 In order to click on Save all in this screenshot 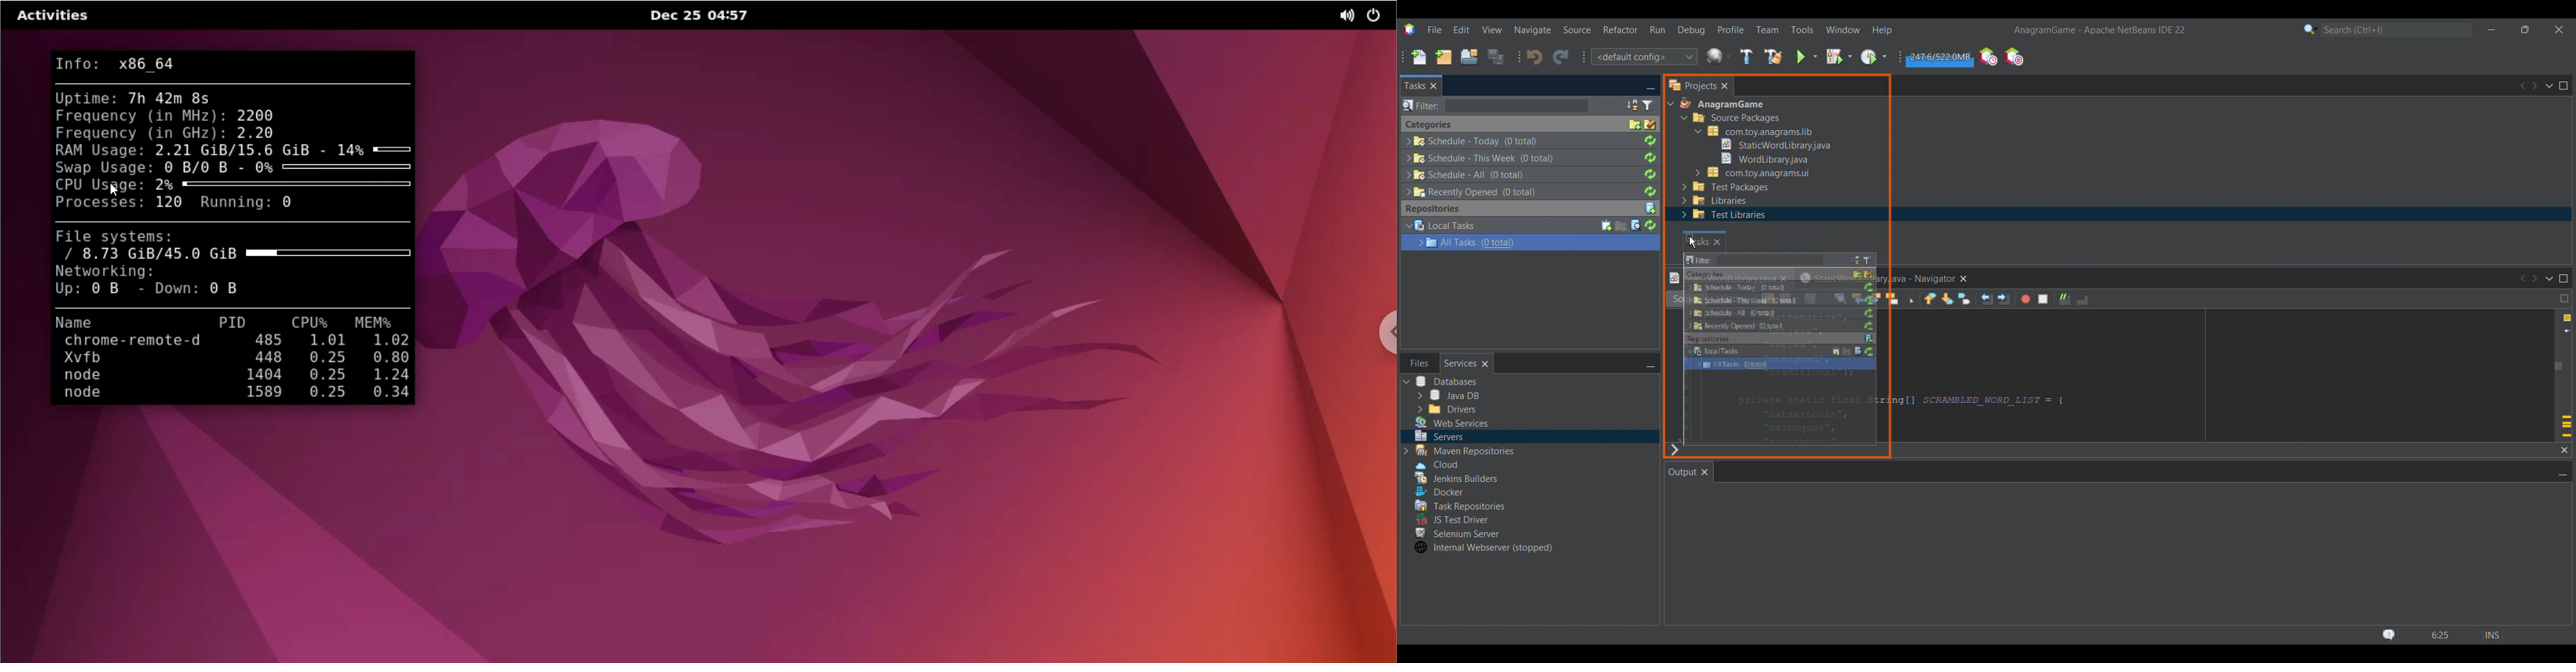, I will do `click(1496, 56)`.